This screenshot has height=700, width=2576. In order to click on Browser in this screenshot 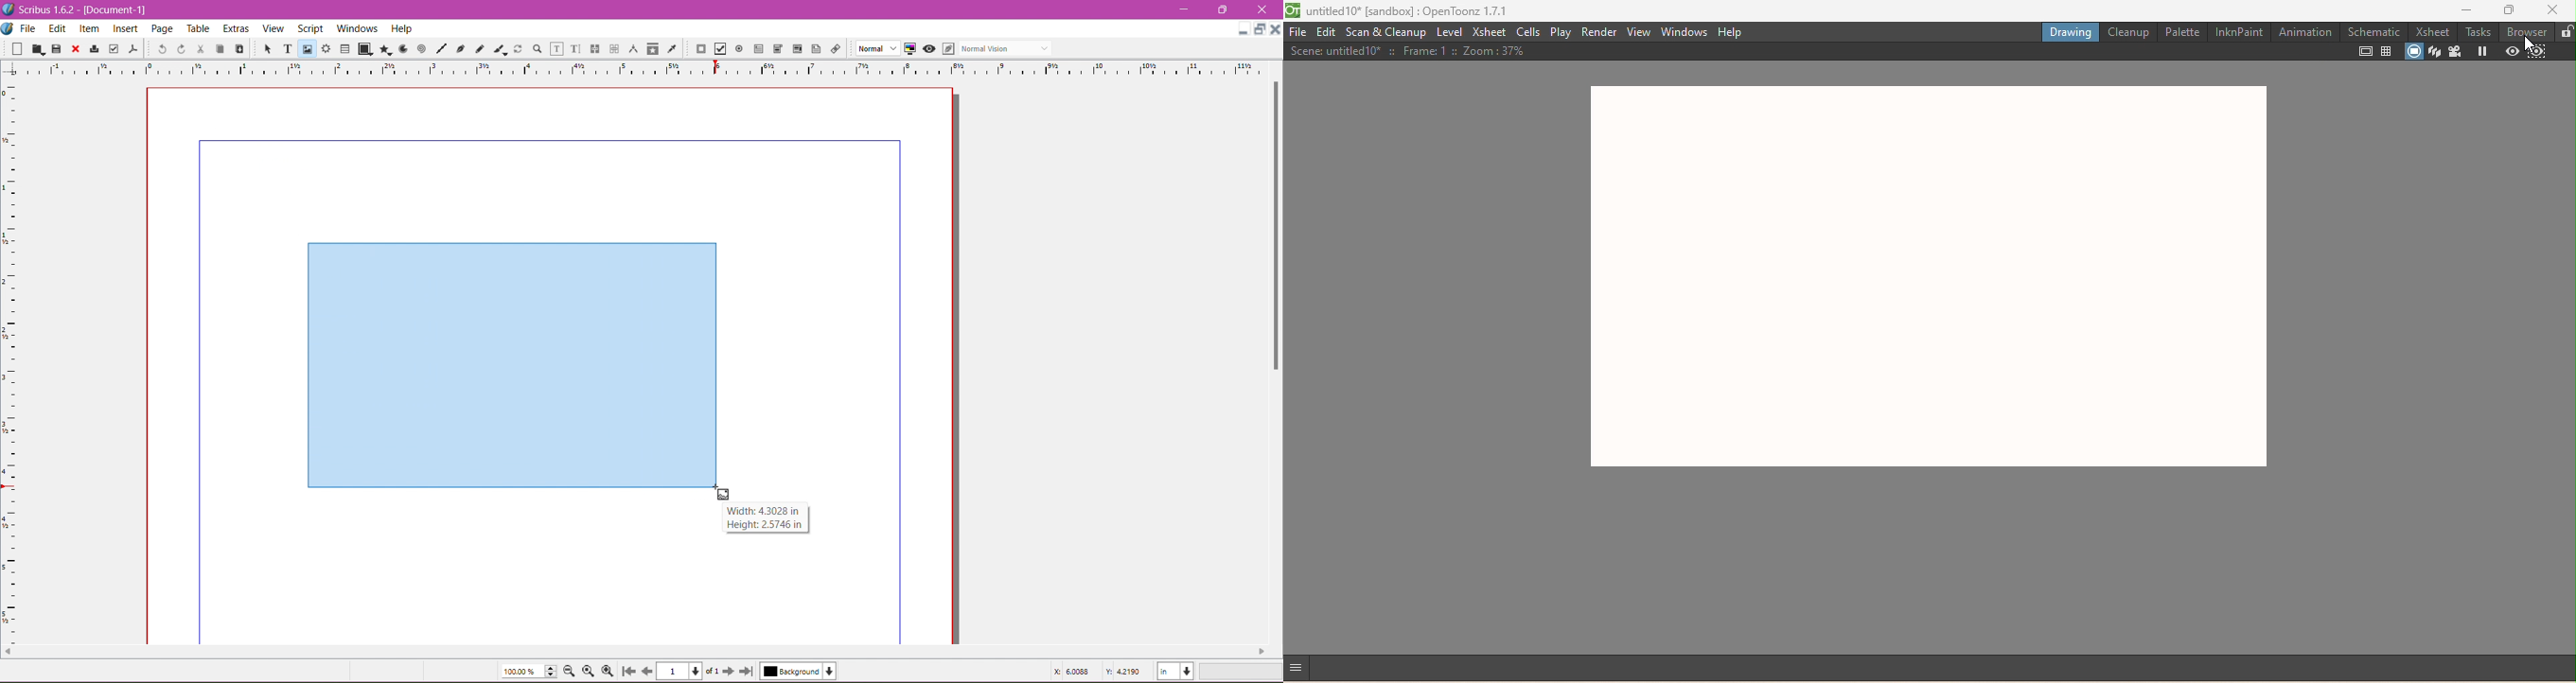, I will do `click(2528, 29)`.